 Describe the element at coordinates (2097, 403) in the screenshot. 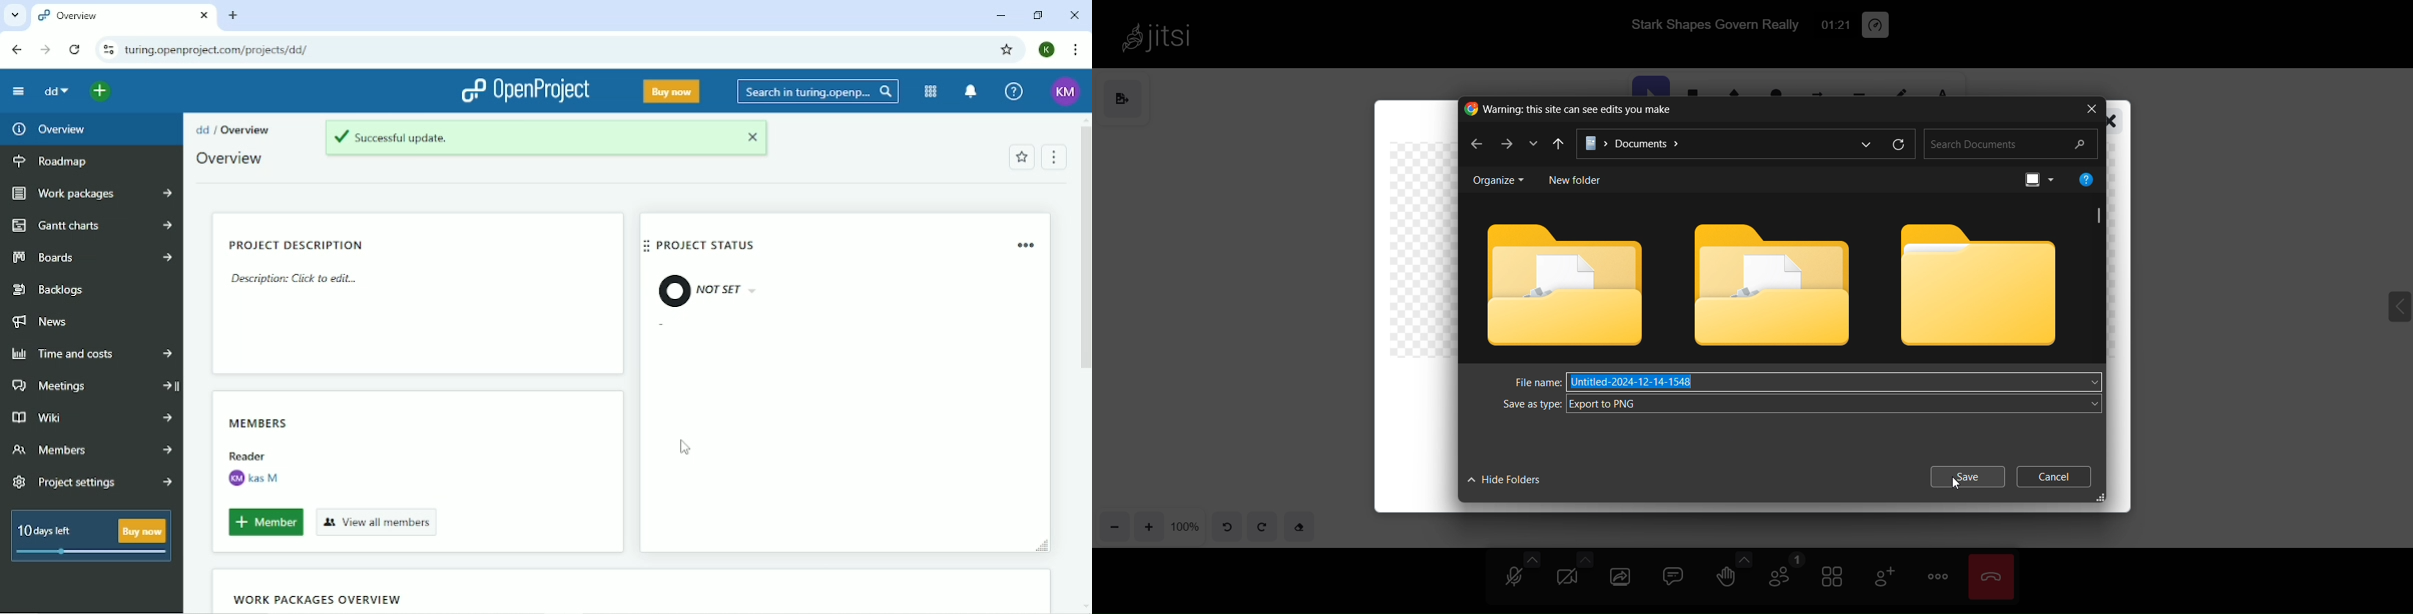

I see `dropdown` at that location.